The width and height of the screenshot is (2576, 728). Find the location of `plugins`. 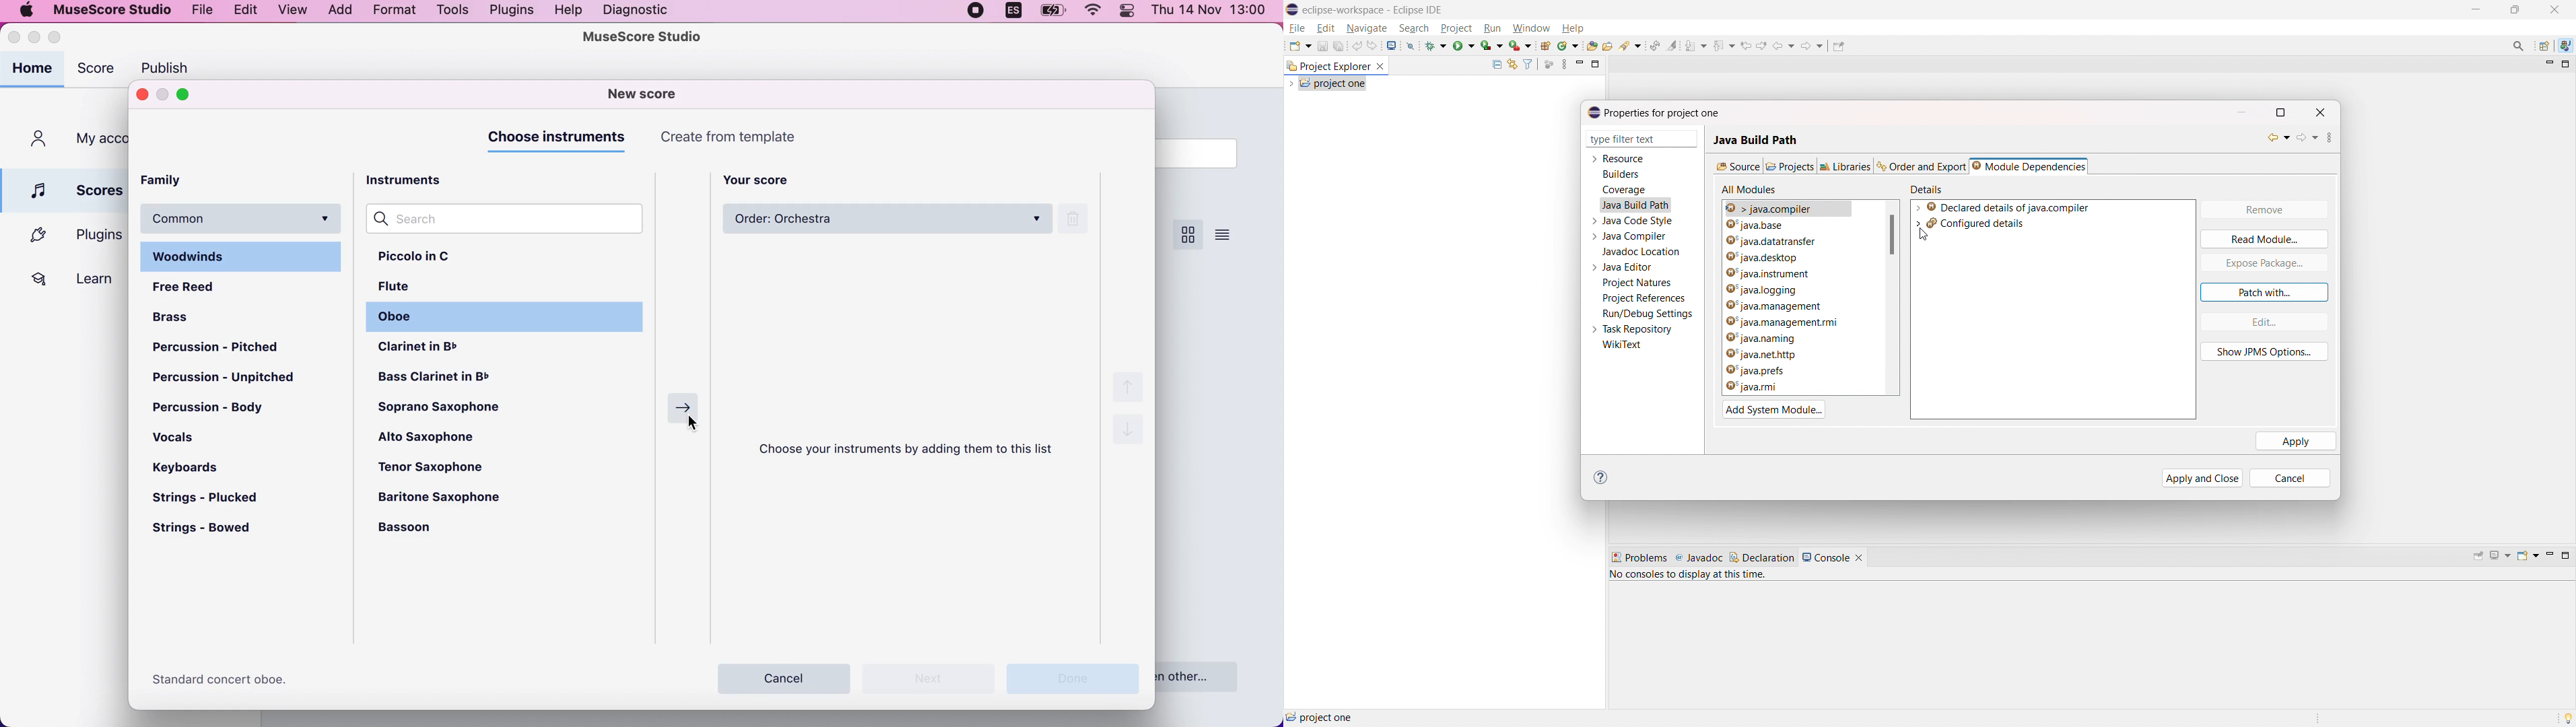

plugins is located at coordinates (510, 12).